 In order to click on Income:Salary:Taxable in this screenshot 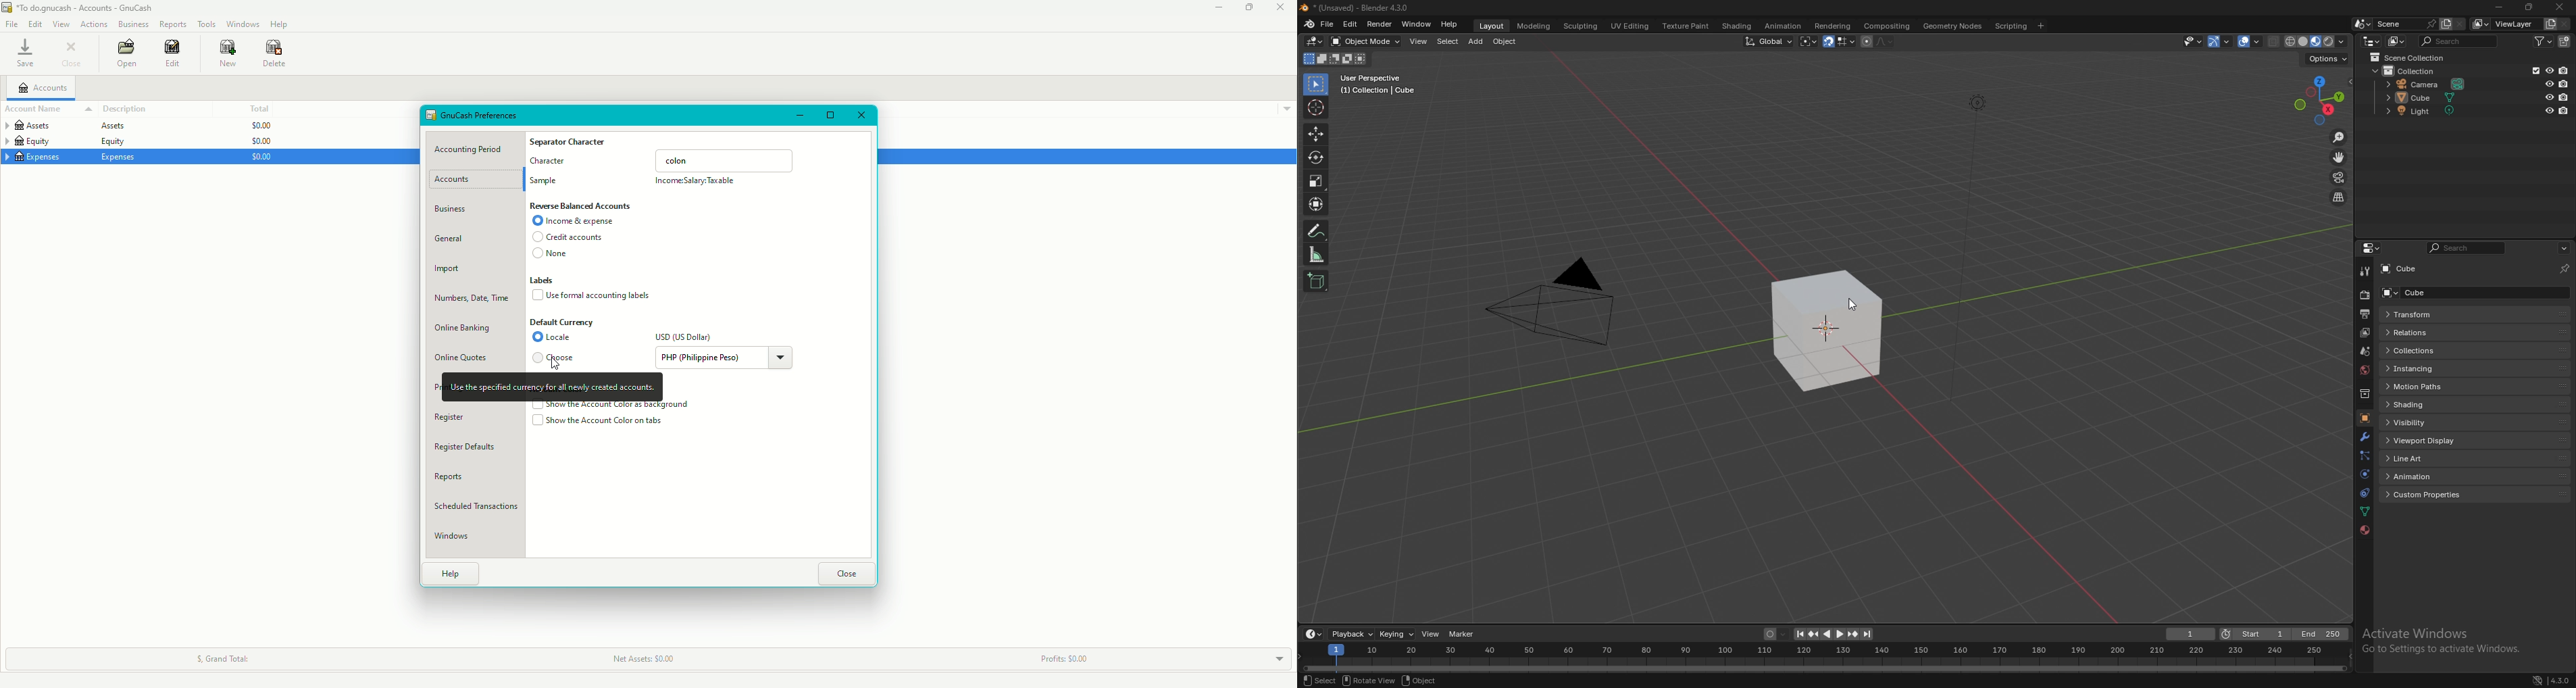, I will do `click(697, 182)`.